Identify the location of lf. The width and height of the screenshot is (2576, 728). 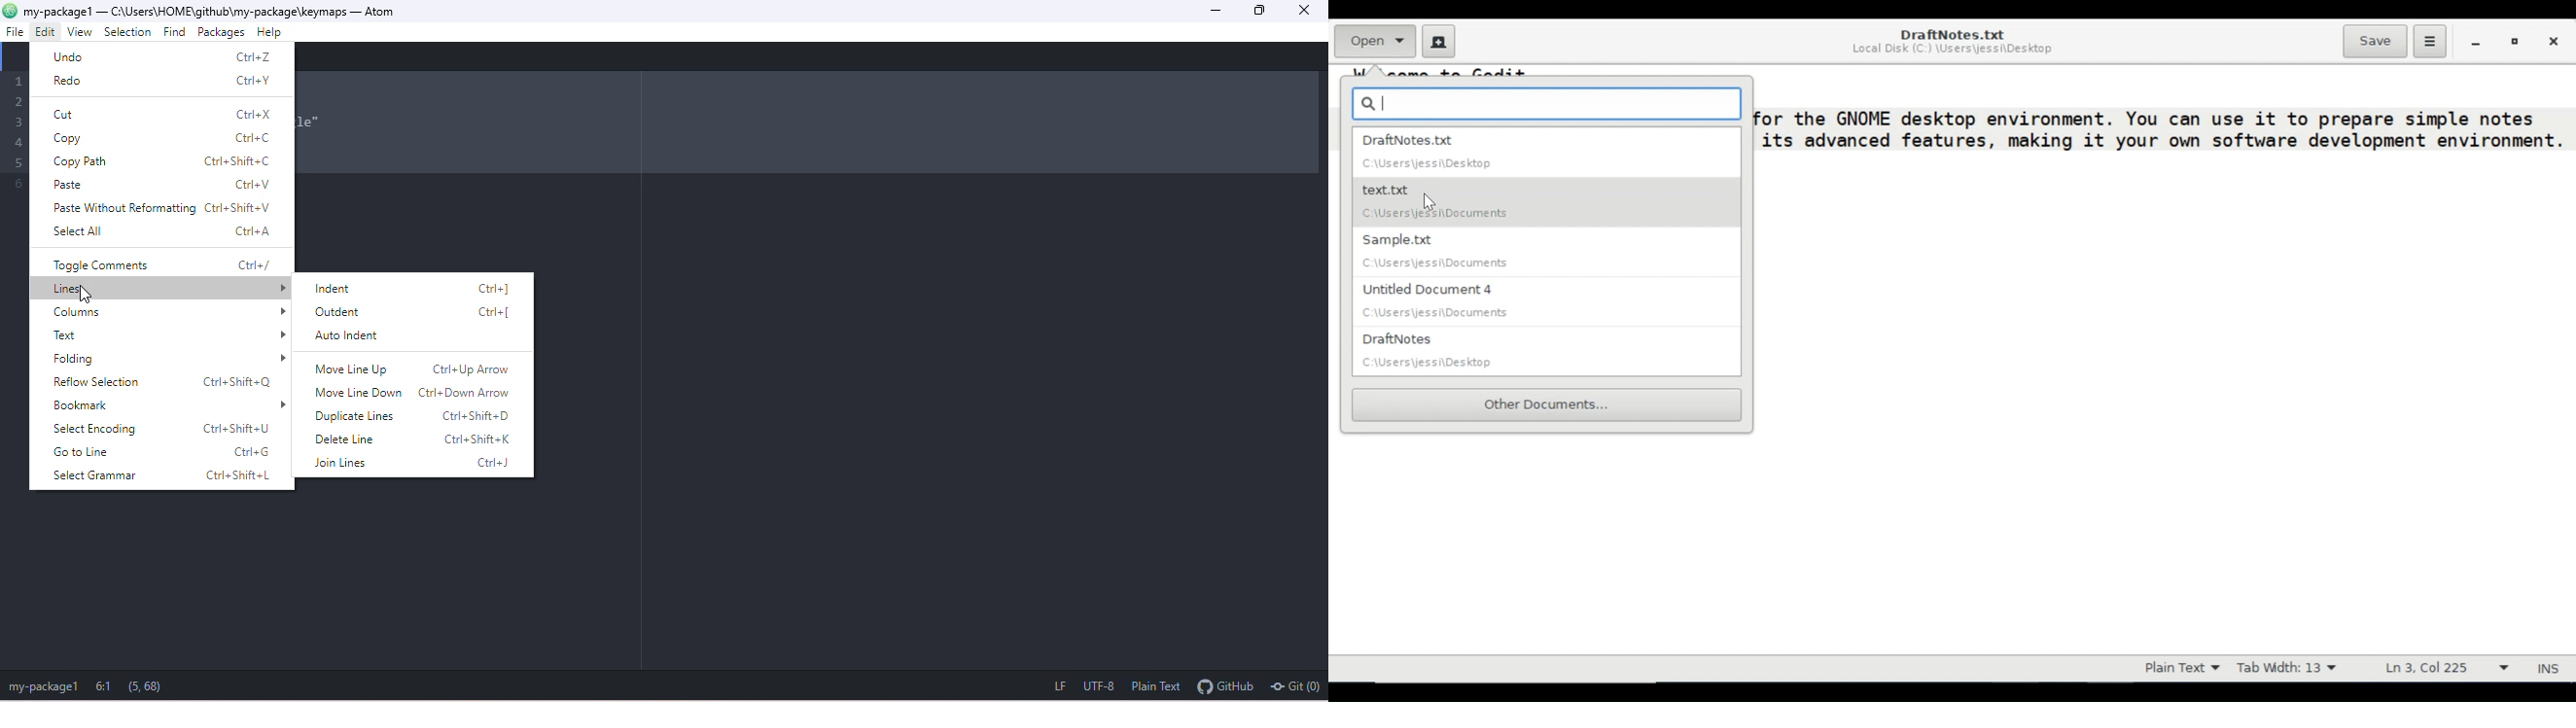
(1051, 687).